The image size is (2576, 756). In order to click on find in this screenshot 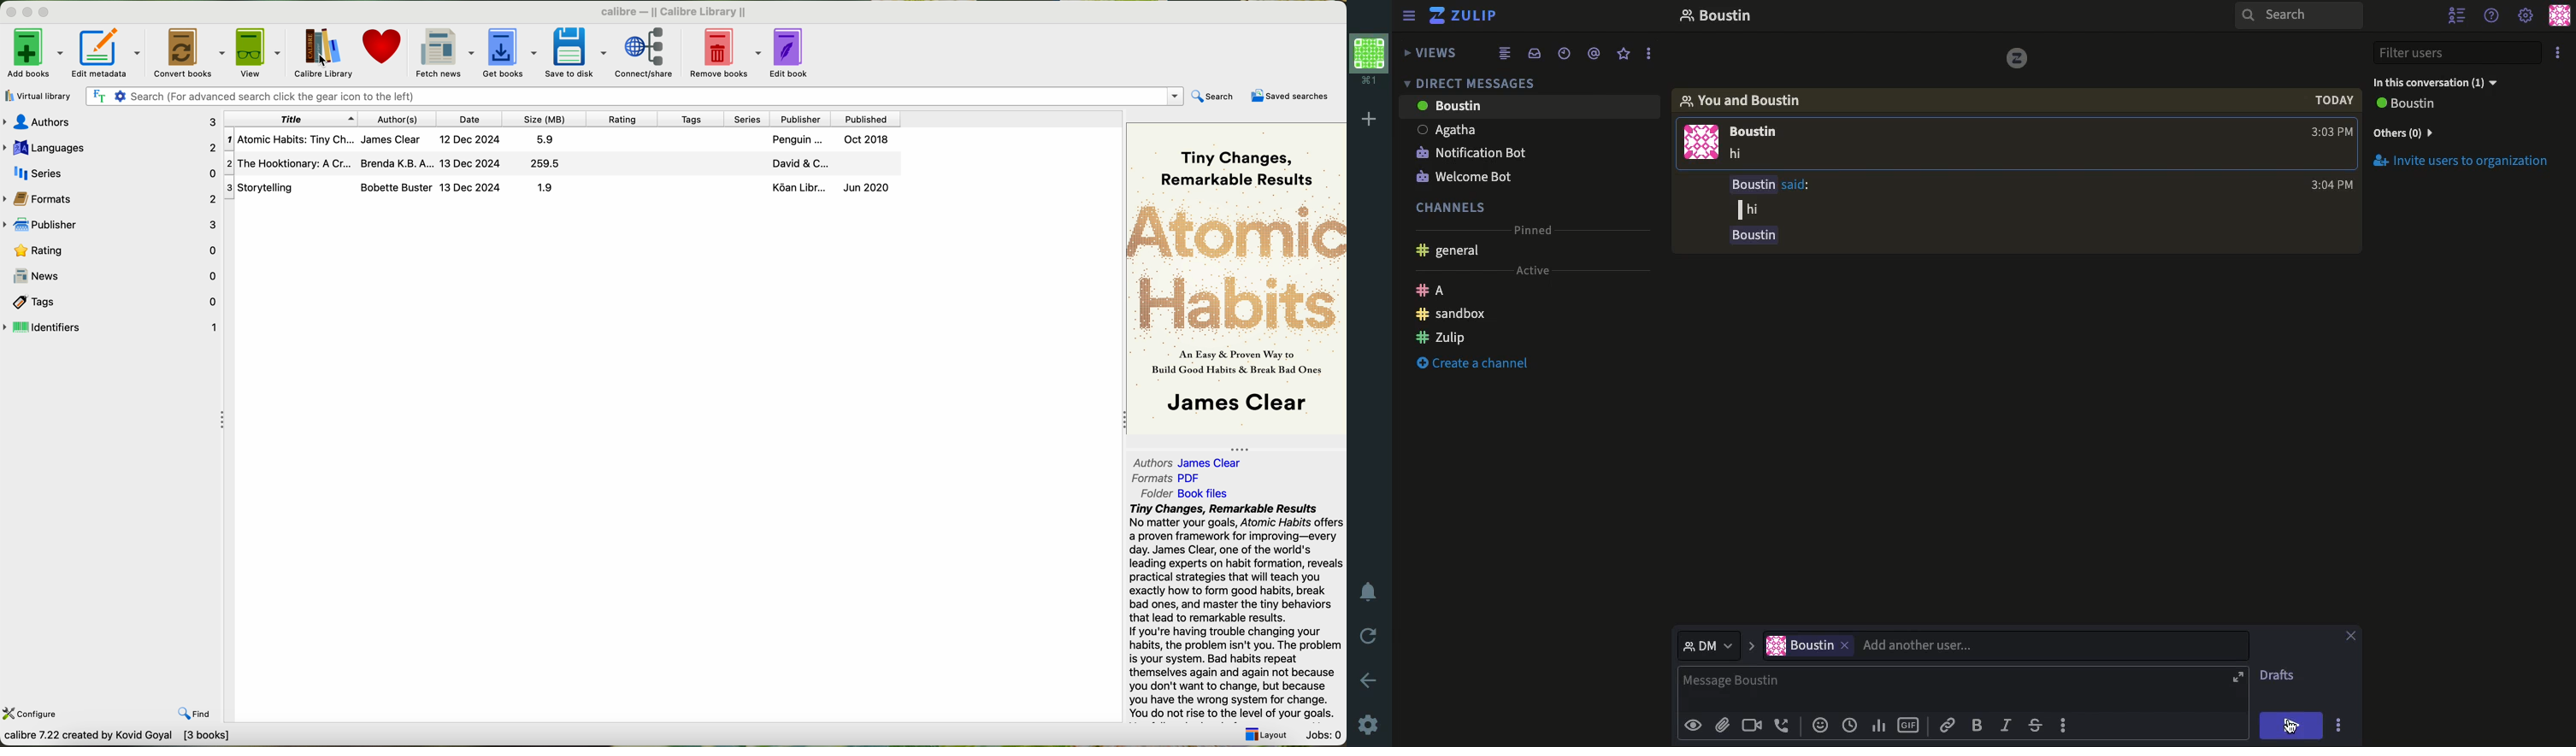, I will do `click(194, 713)`.